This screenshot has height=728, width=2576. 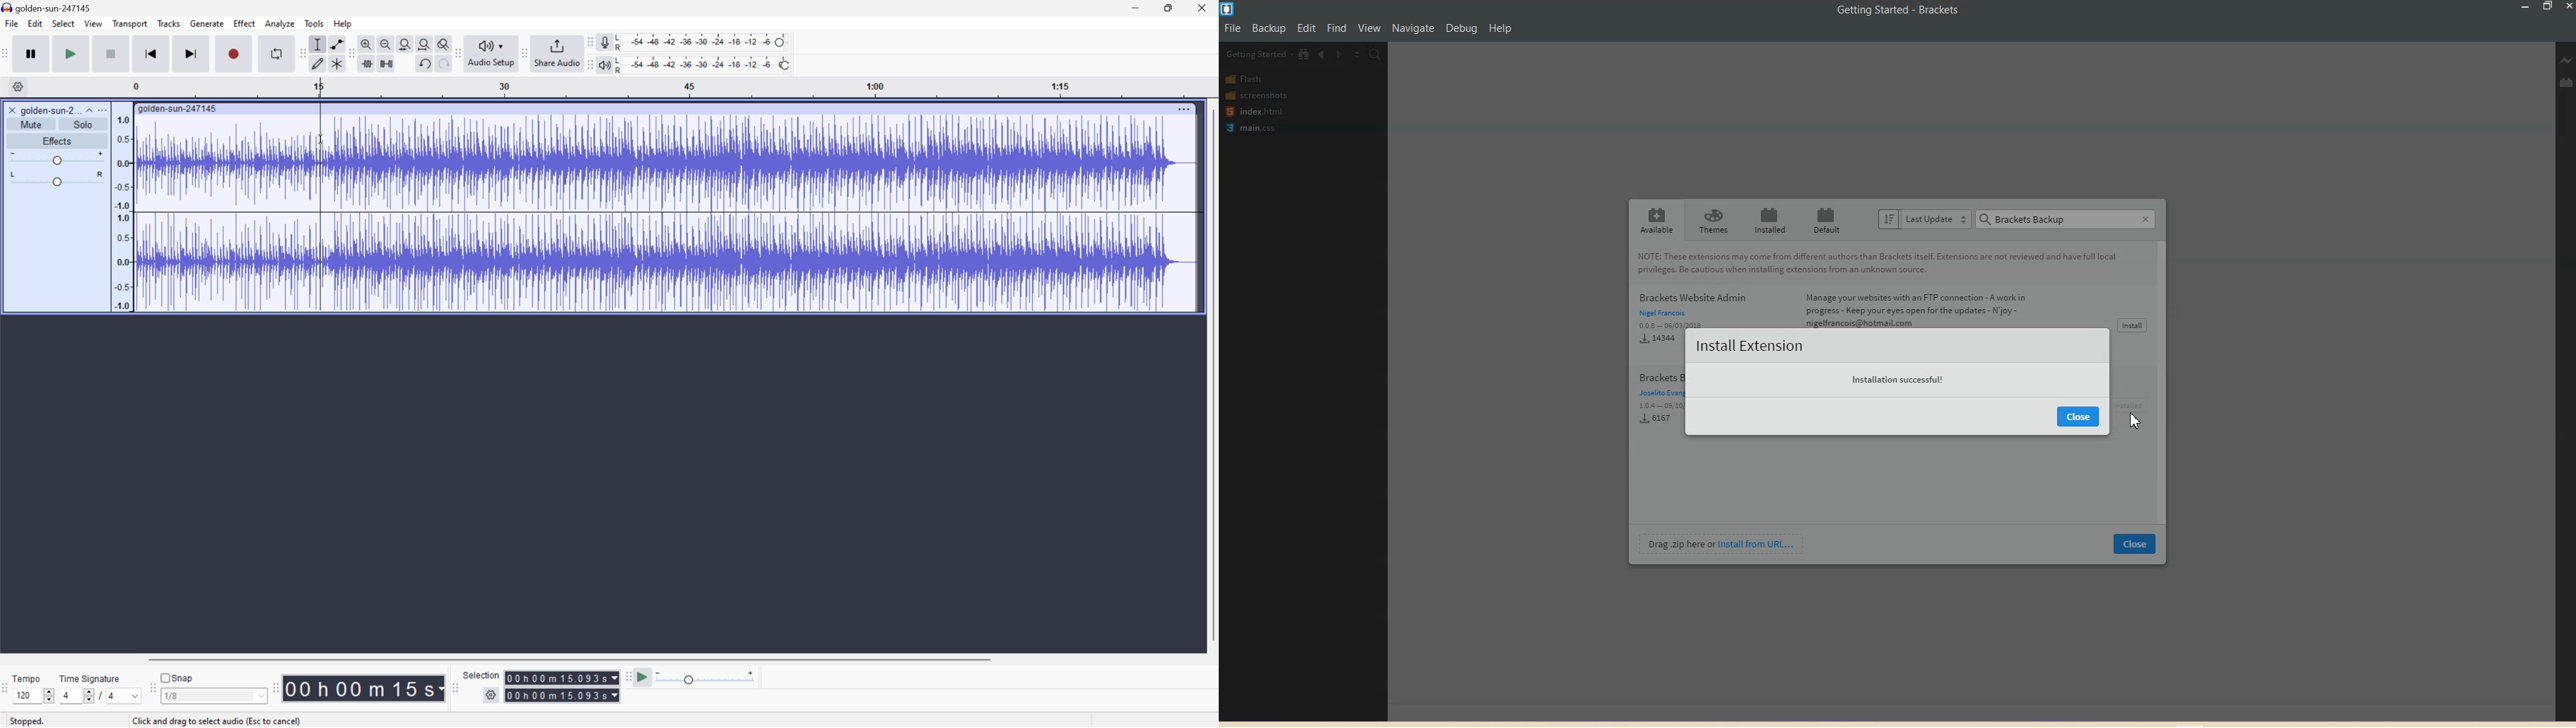 I want to click on Audacity audio setup toolbar, so click(x=457, y=53).